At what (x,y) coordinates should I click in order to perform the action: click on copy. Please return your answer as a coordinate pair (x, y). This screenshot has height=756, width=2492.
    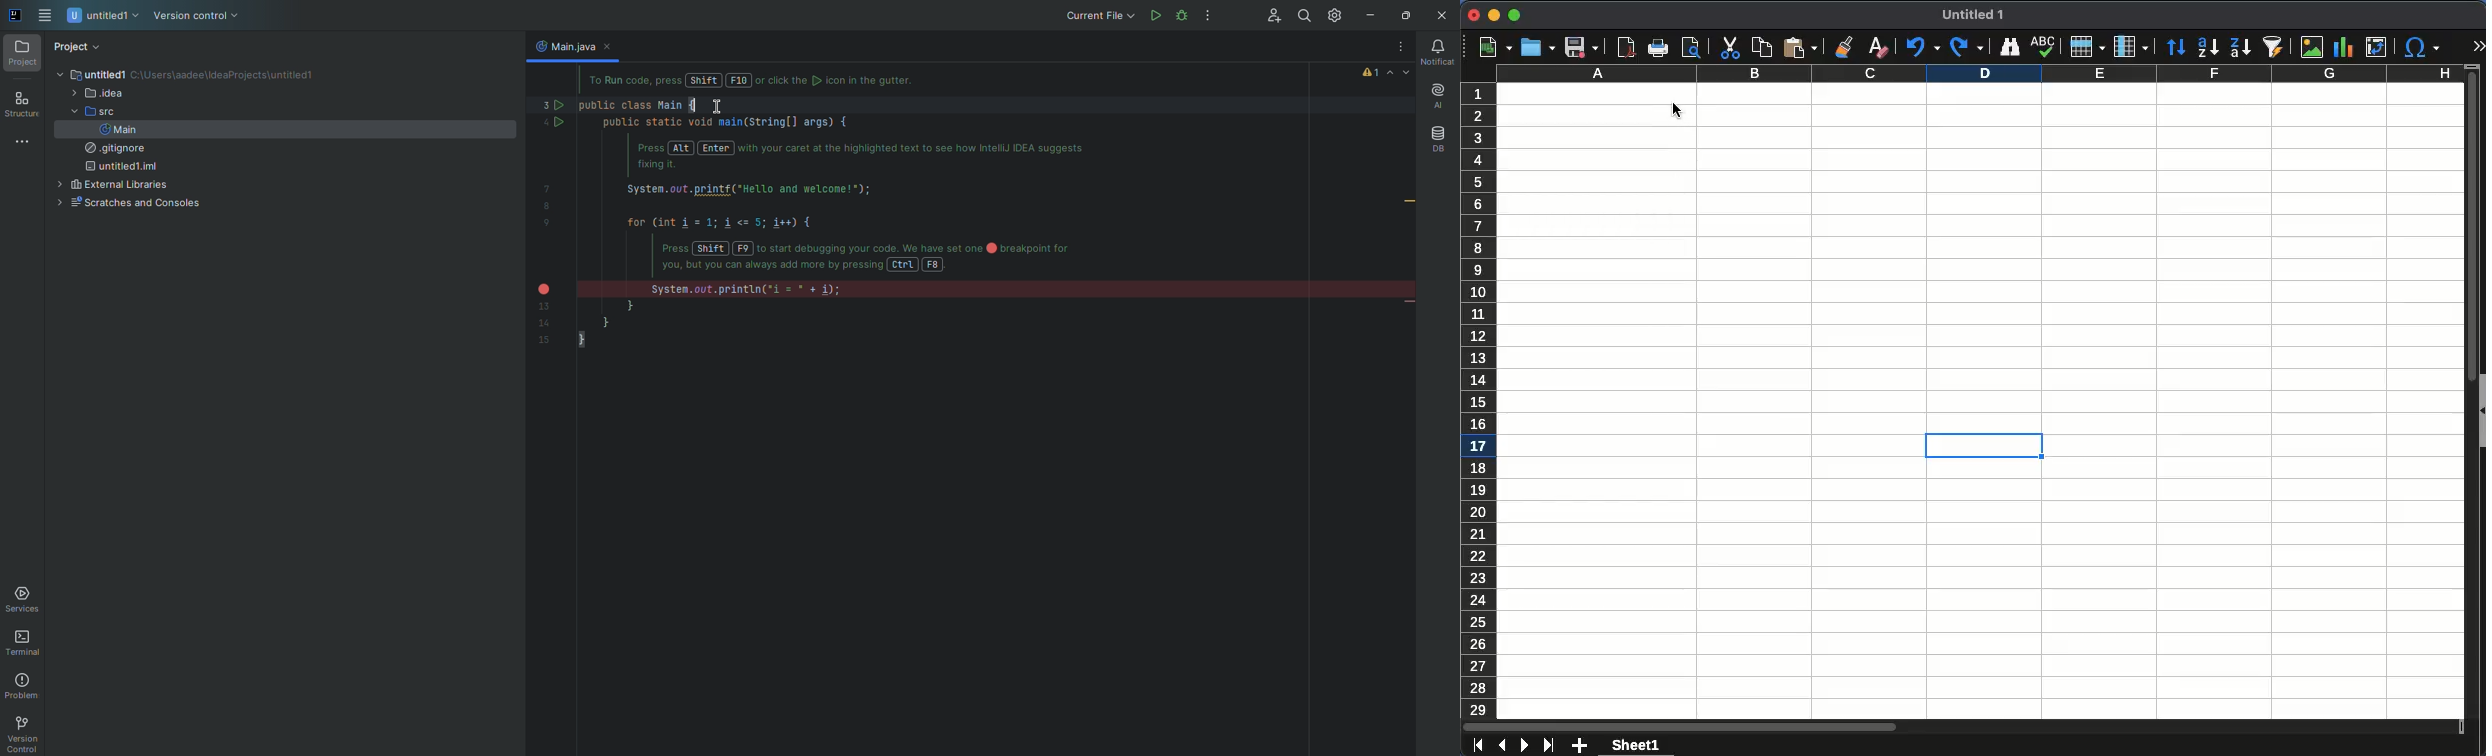
    Looking at the image, I should click on (1761, 47).